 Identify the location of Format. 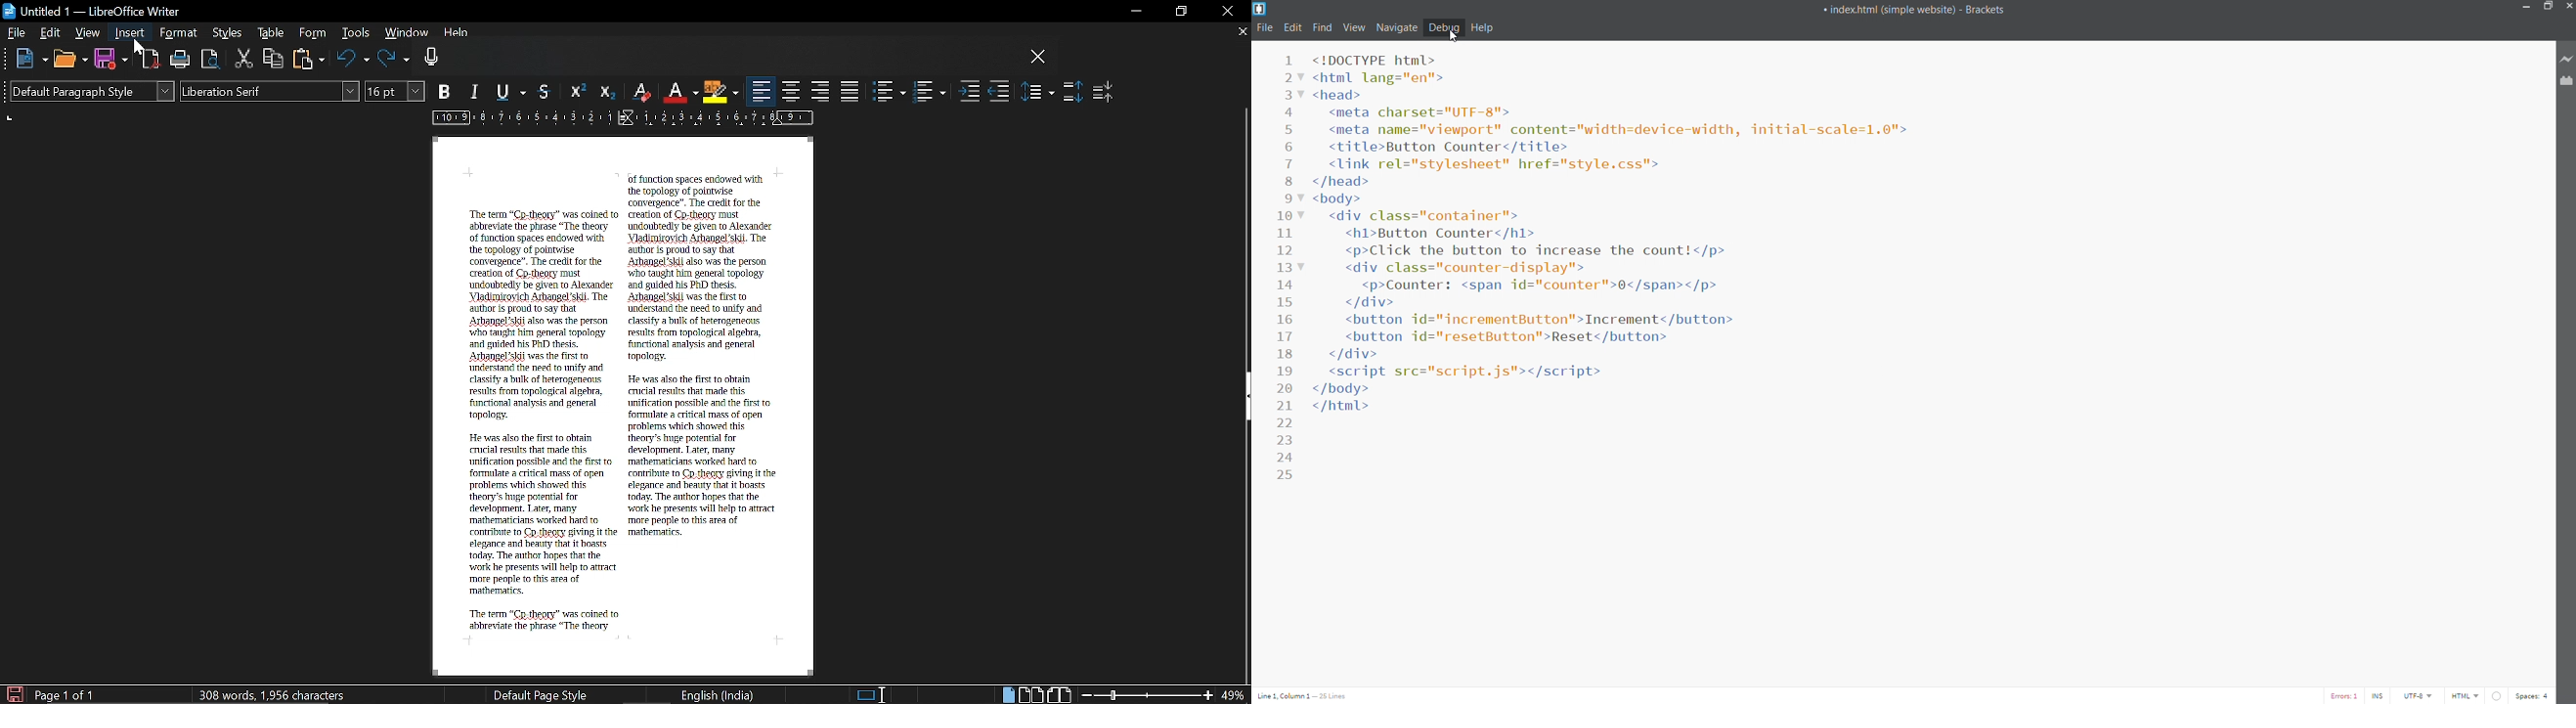
(178, 33).